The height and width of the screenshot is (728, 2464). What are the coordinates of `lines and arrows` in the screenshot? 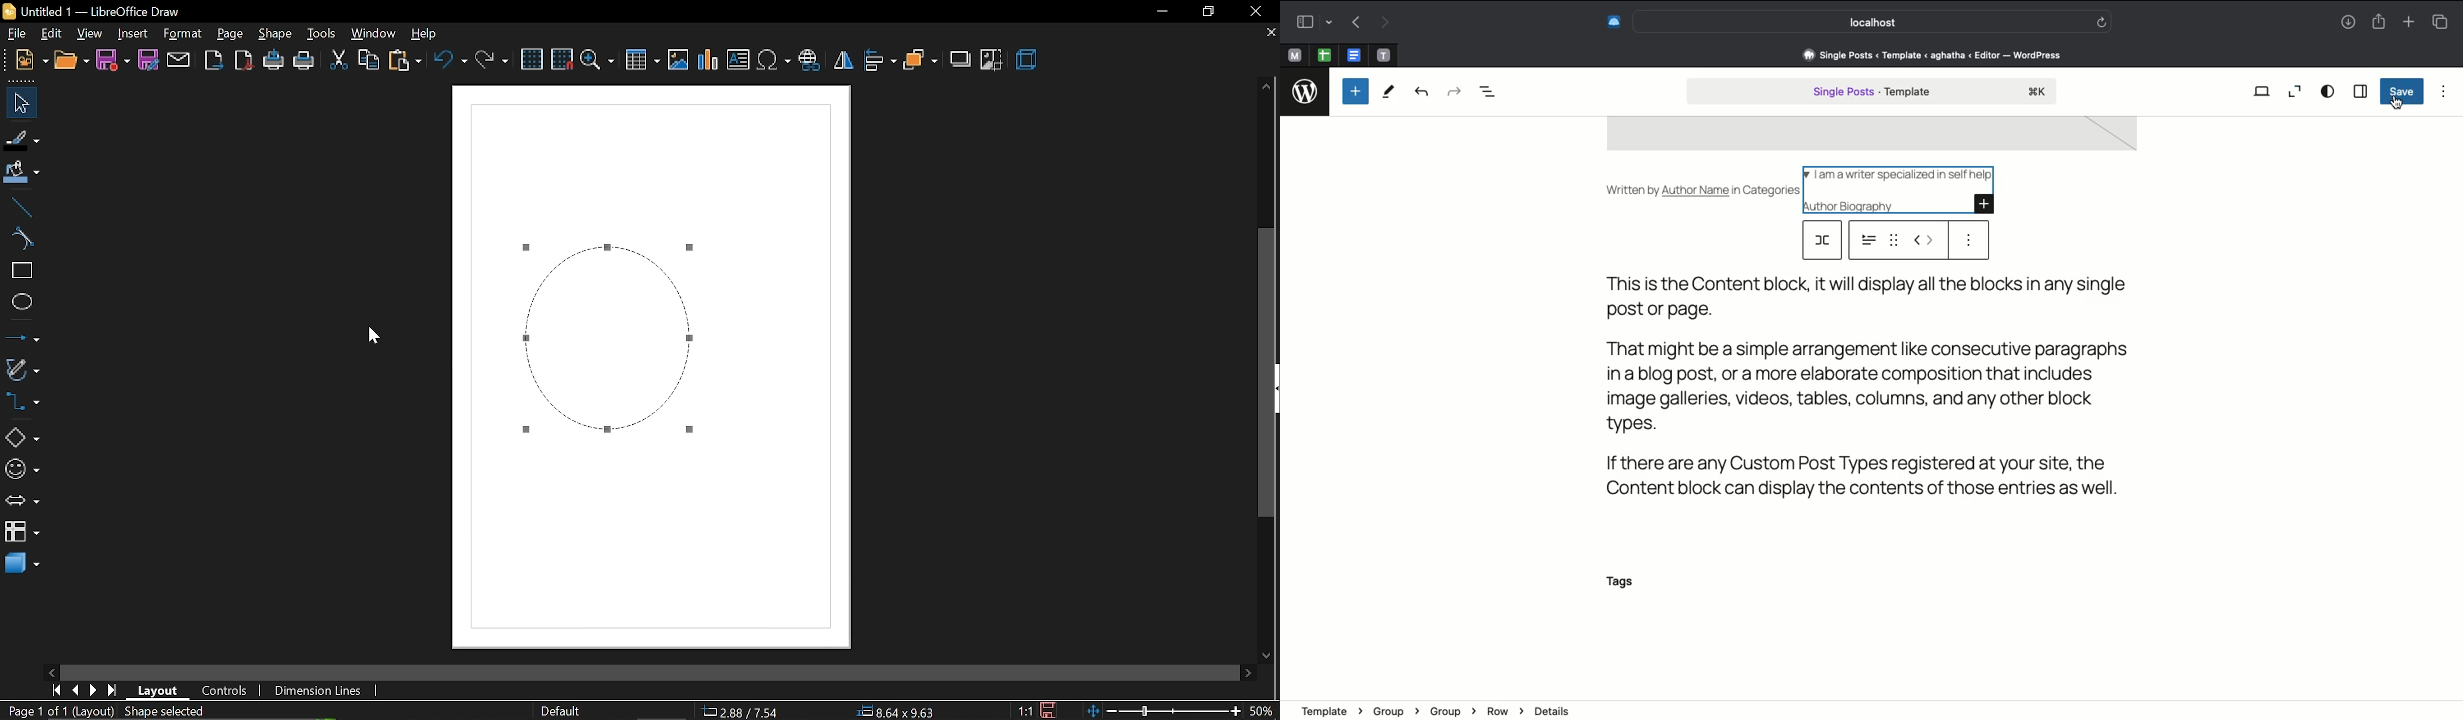 It's located at (24, 336).